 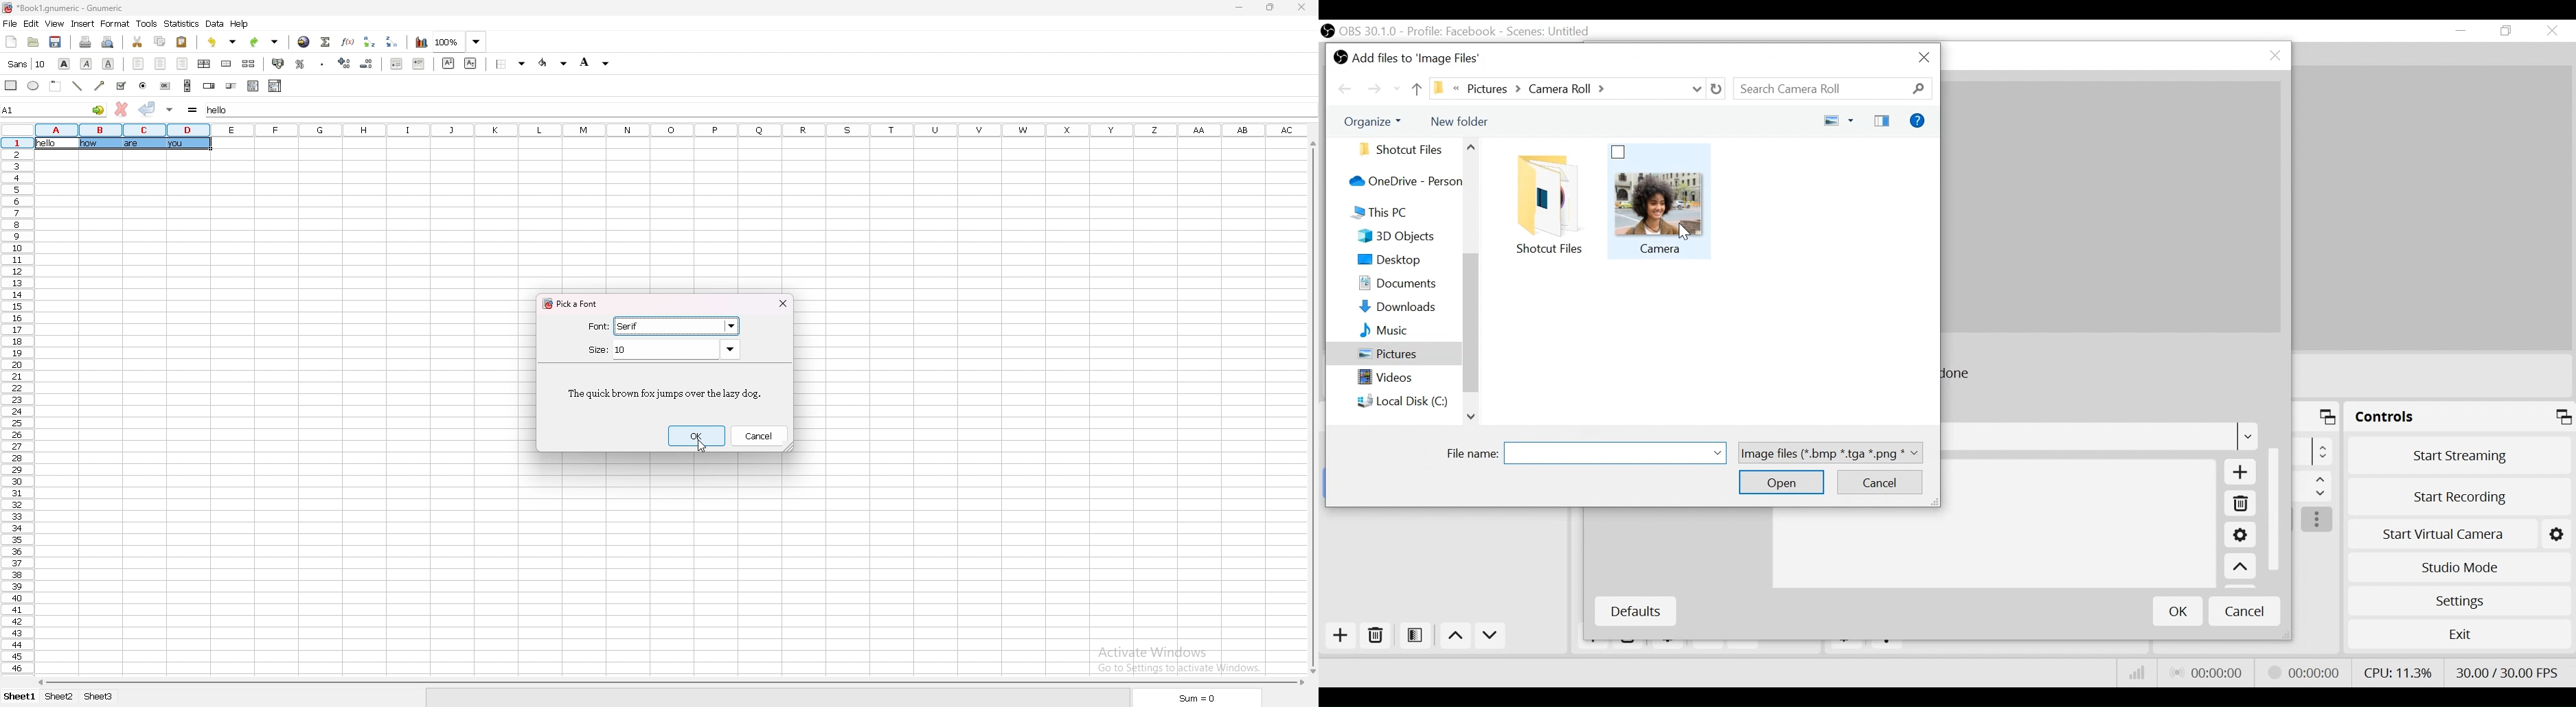 What do you see at coordinates (2304, 671) in the screenshot?
I see `Stream Status` at bounding box center [2304, 671].